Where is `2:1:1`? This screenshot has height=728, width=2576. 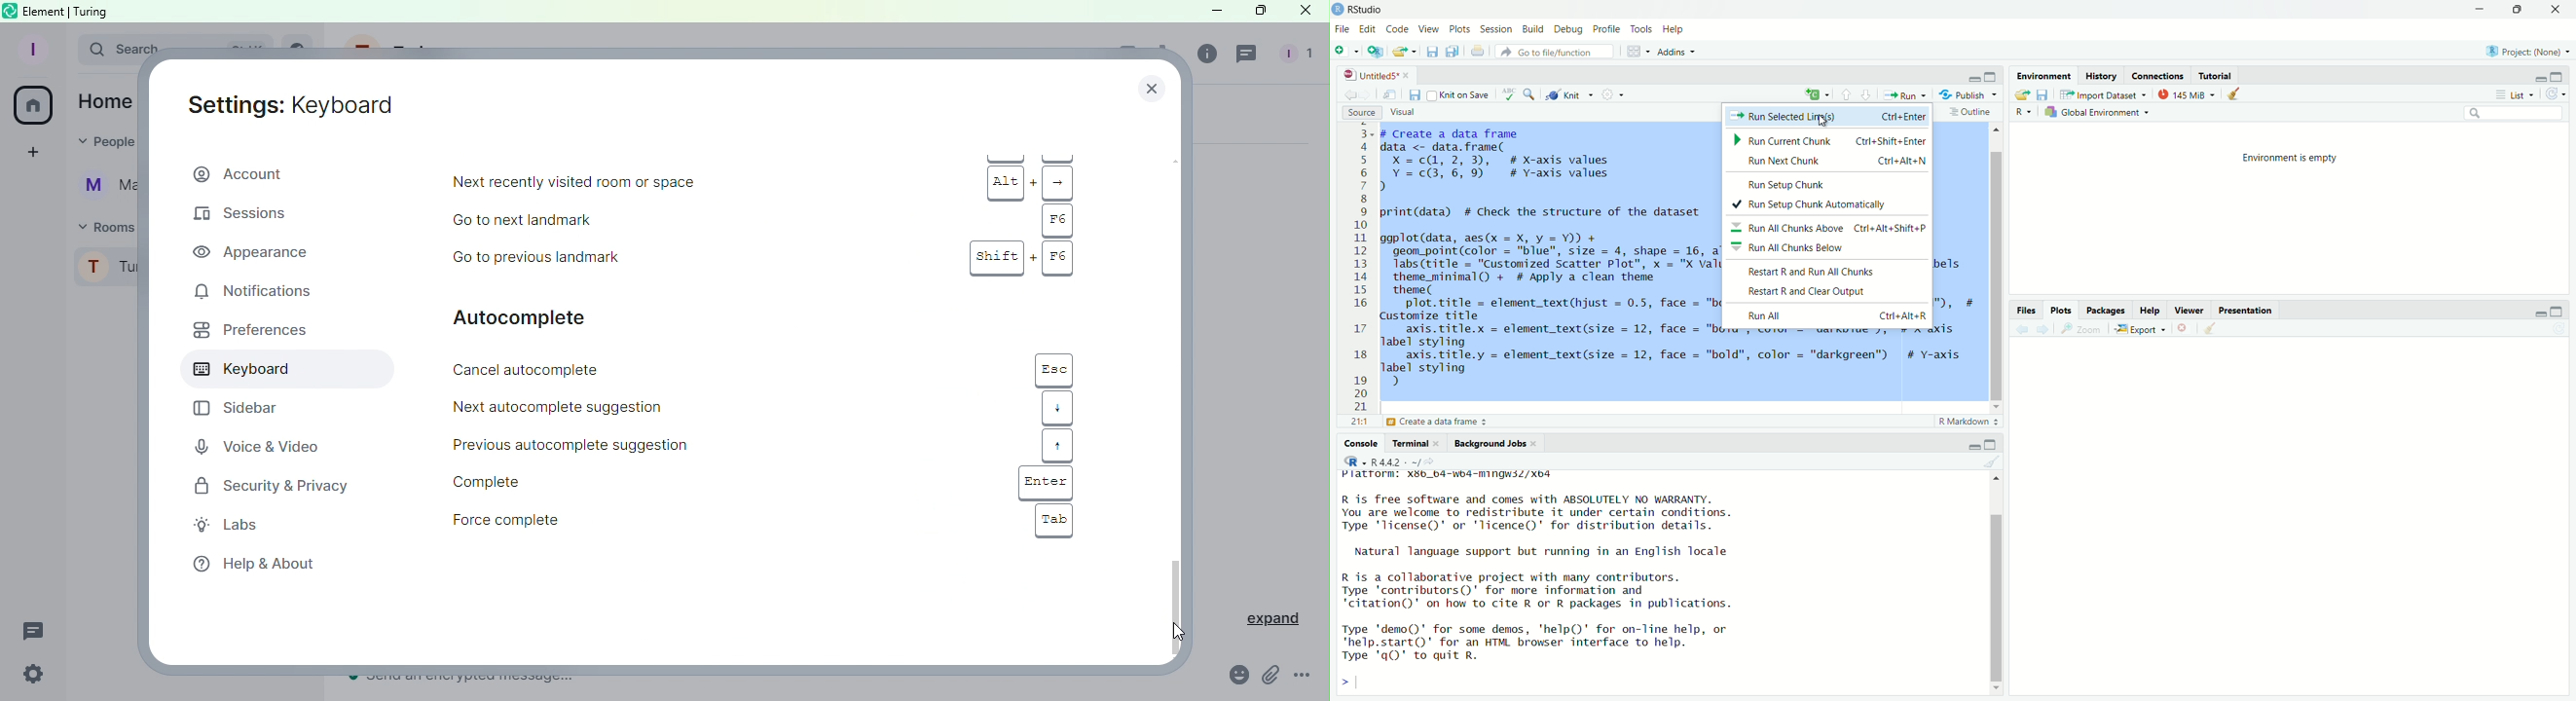 2:1:1 is located at coordinates (1356, 422).